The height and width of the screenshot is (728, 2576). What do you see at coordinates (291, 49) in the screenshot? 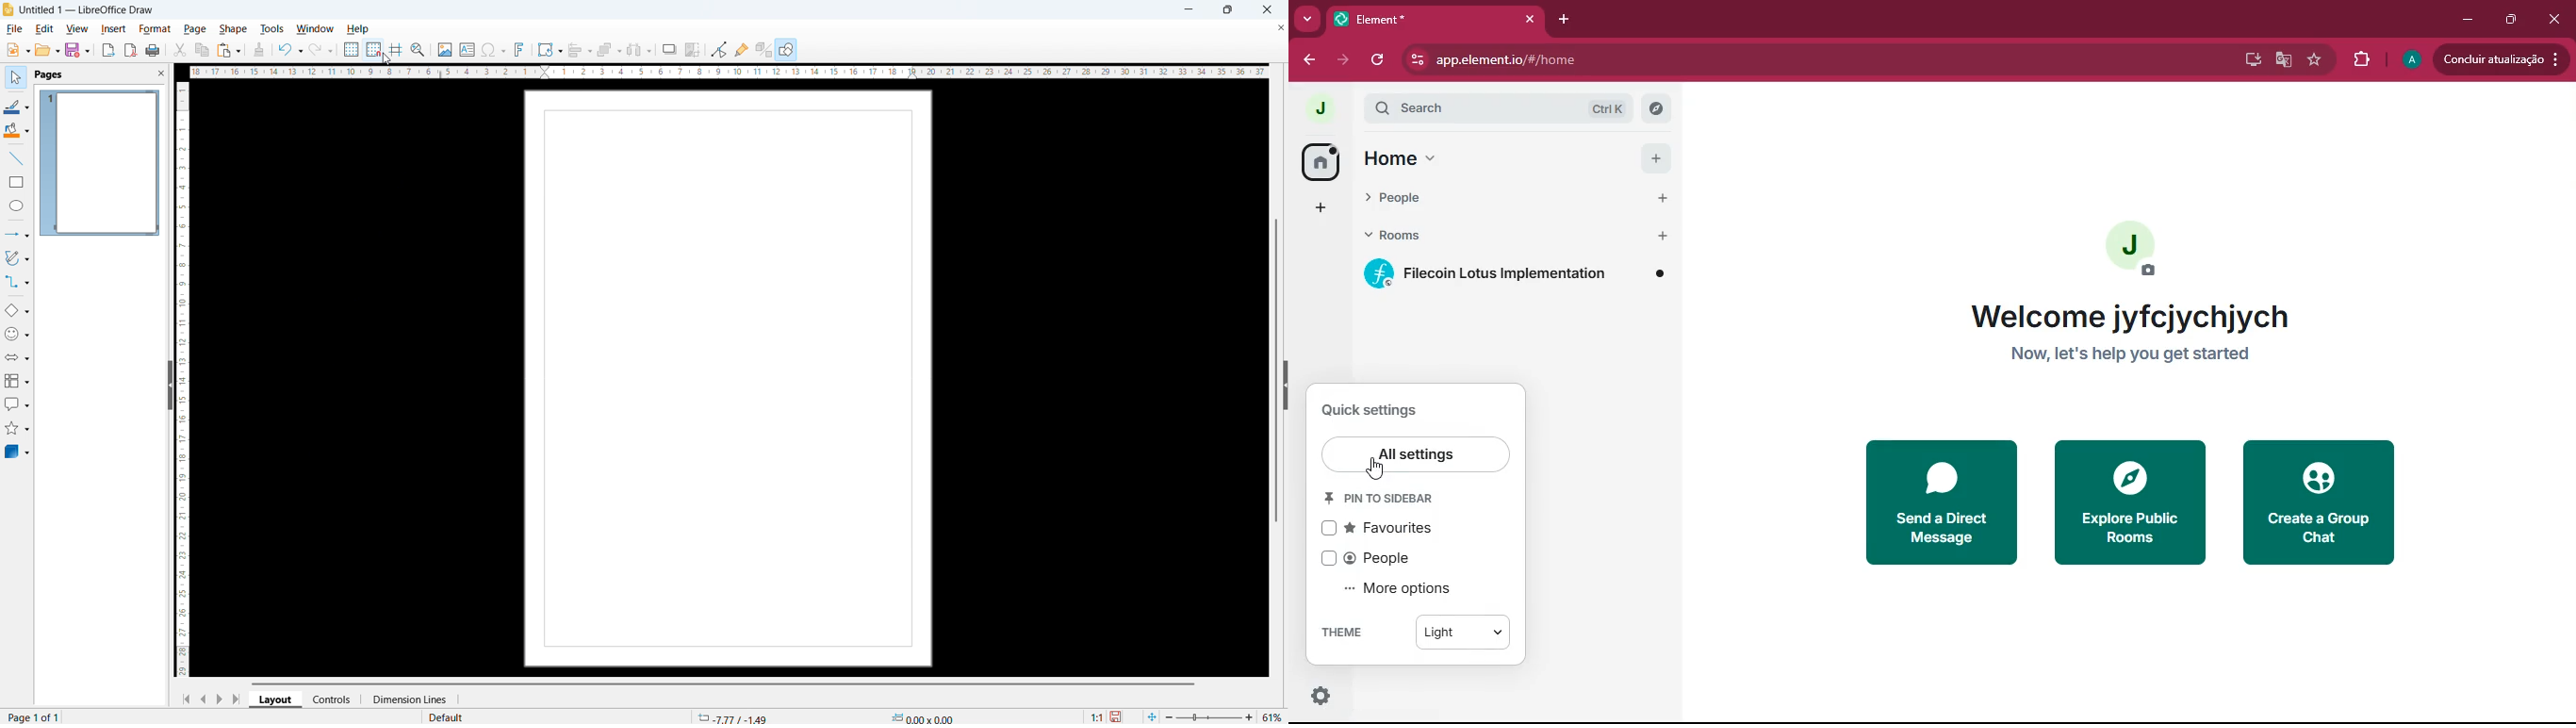
I see `Undo ` at bounding box center [291, 49].